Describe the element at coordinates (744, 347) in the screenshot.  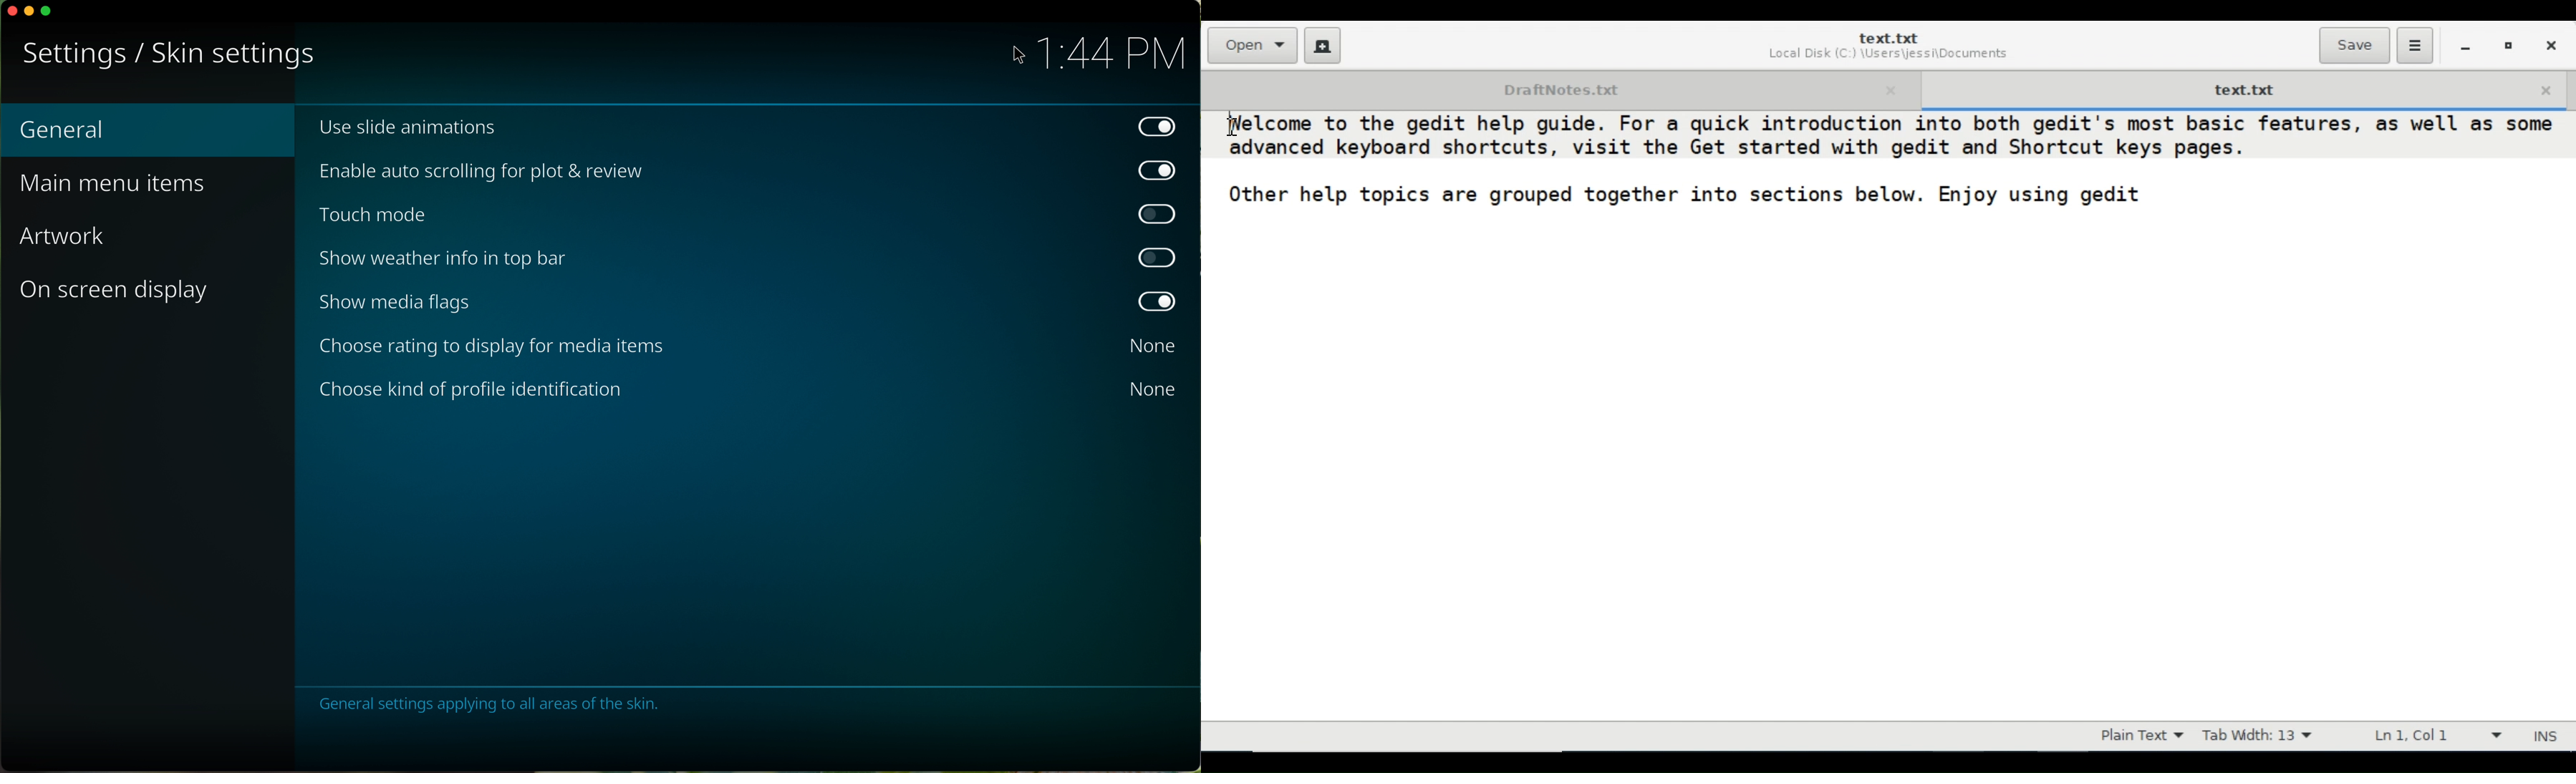
I see `none choose rating to display for media items` at that location.